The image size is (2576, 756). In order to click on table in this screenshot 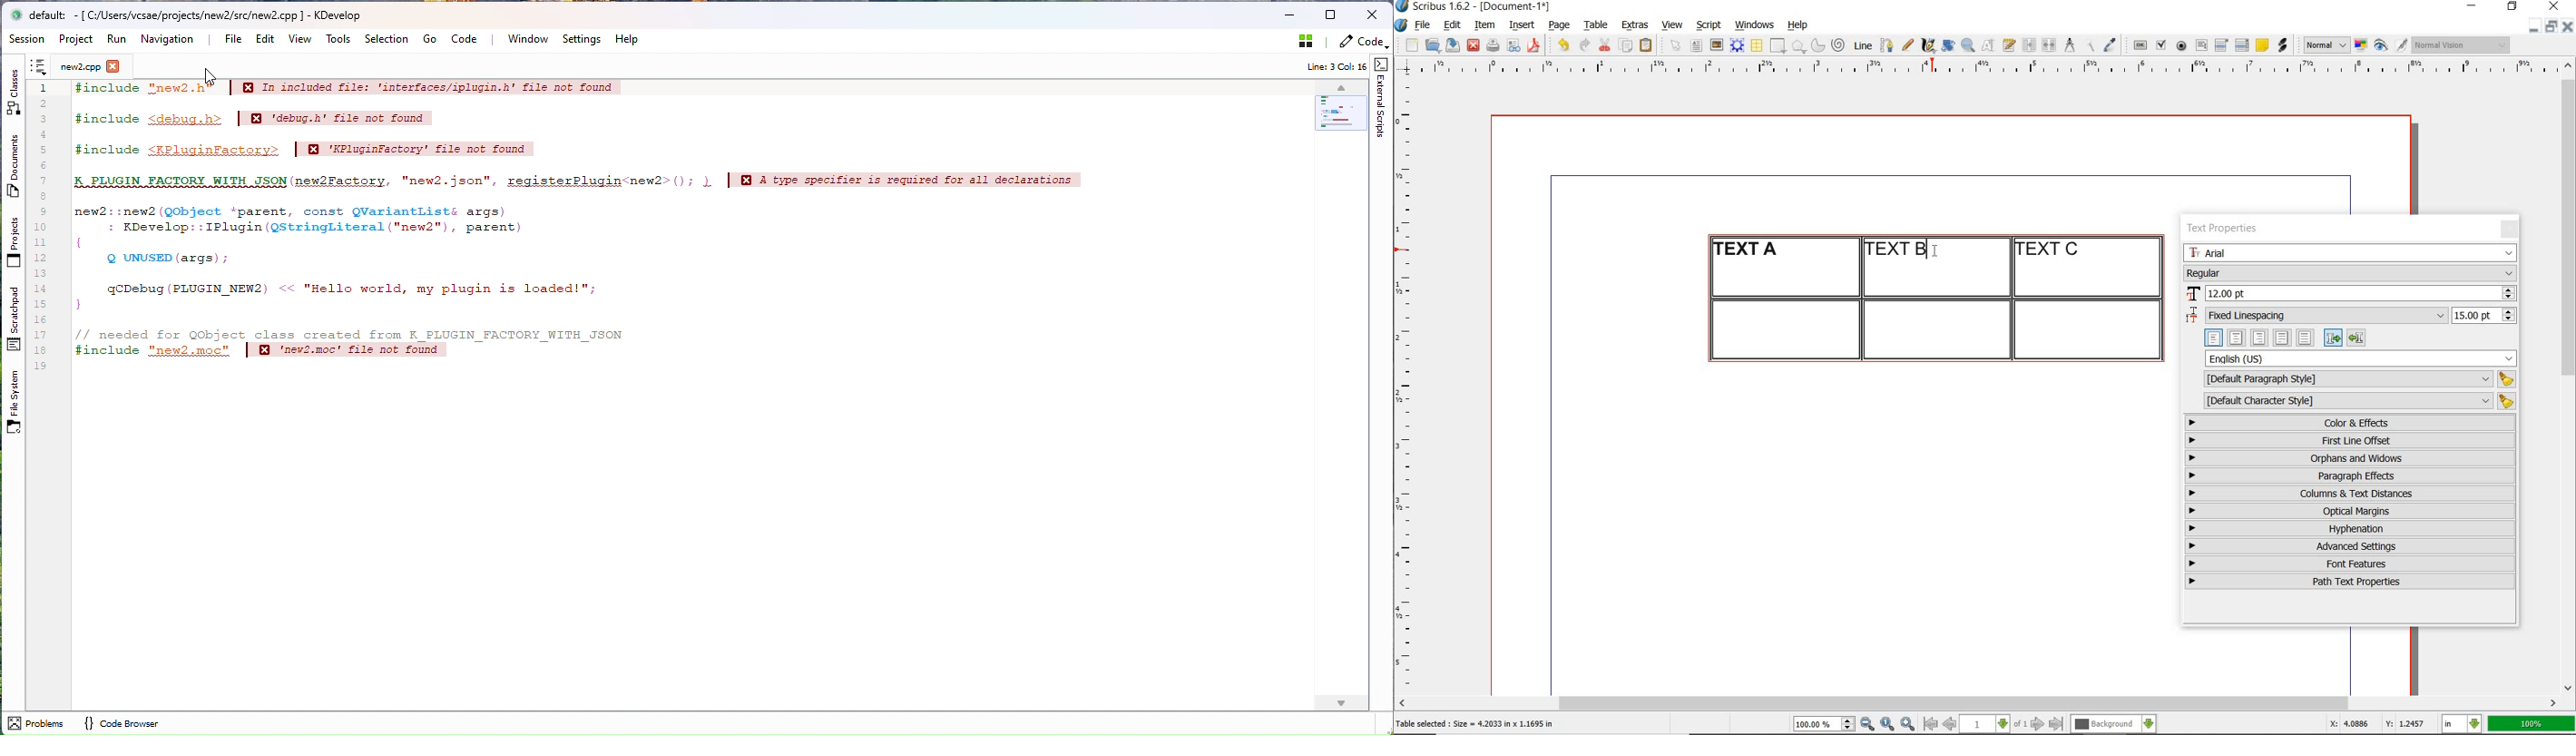, I will do `click(1596, 25)`.